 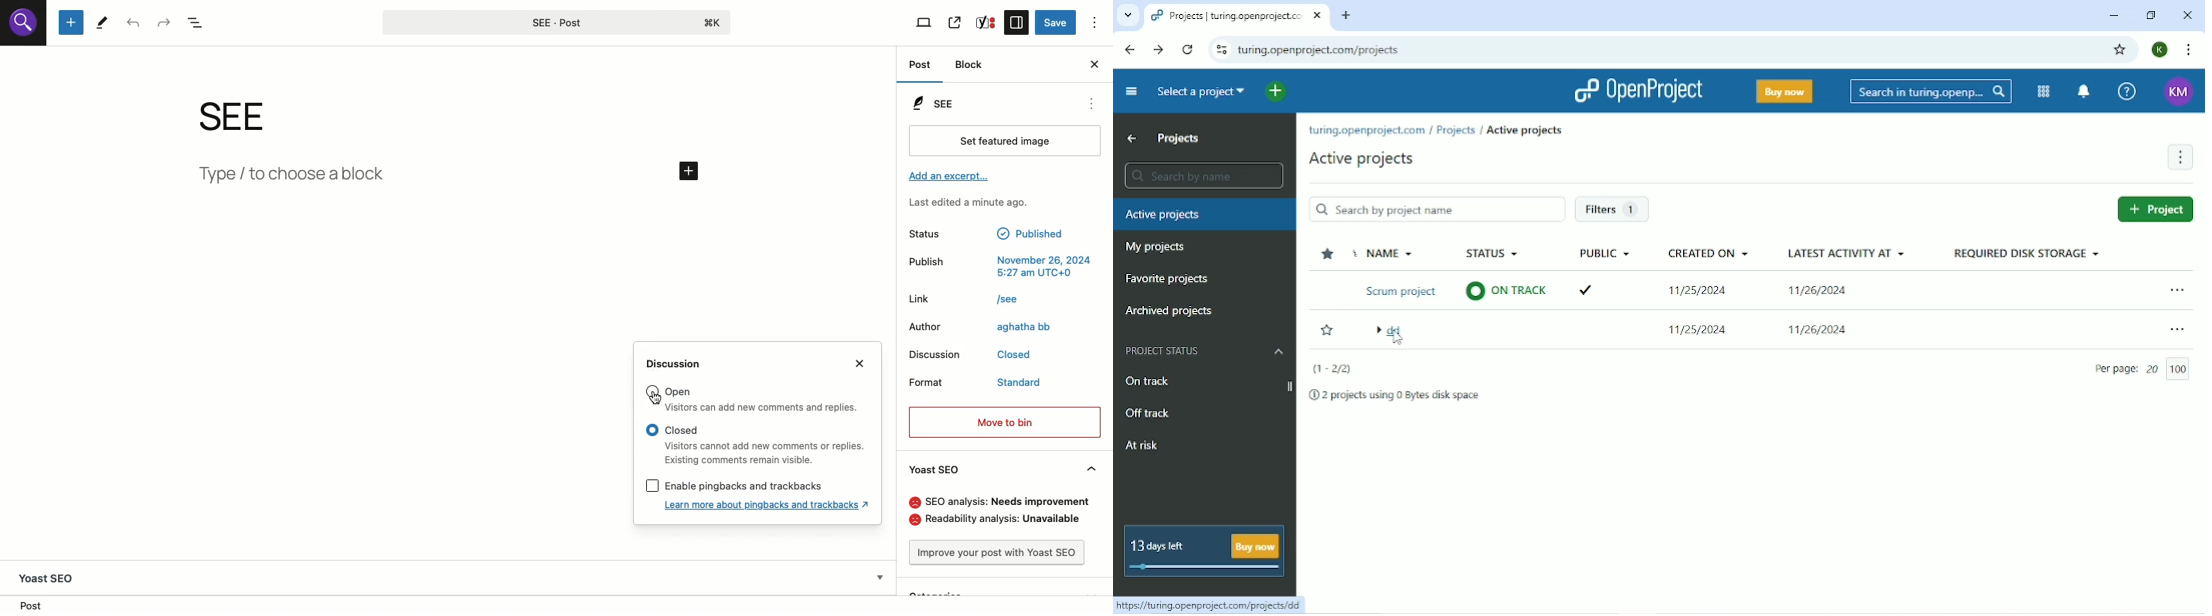 I want to click on Reload this page, so click(x=1188, y=50).